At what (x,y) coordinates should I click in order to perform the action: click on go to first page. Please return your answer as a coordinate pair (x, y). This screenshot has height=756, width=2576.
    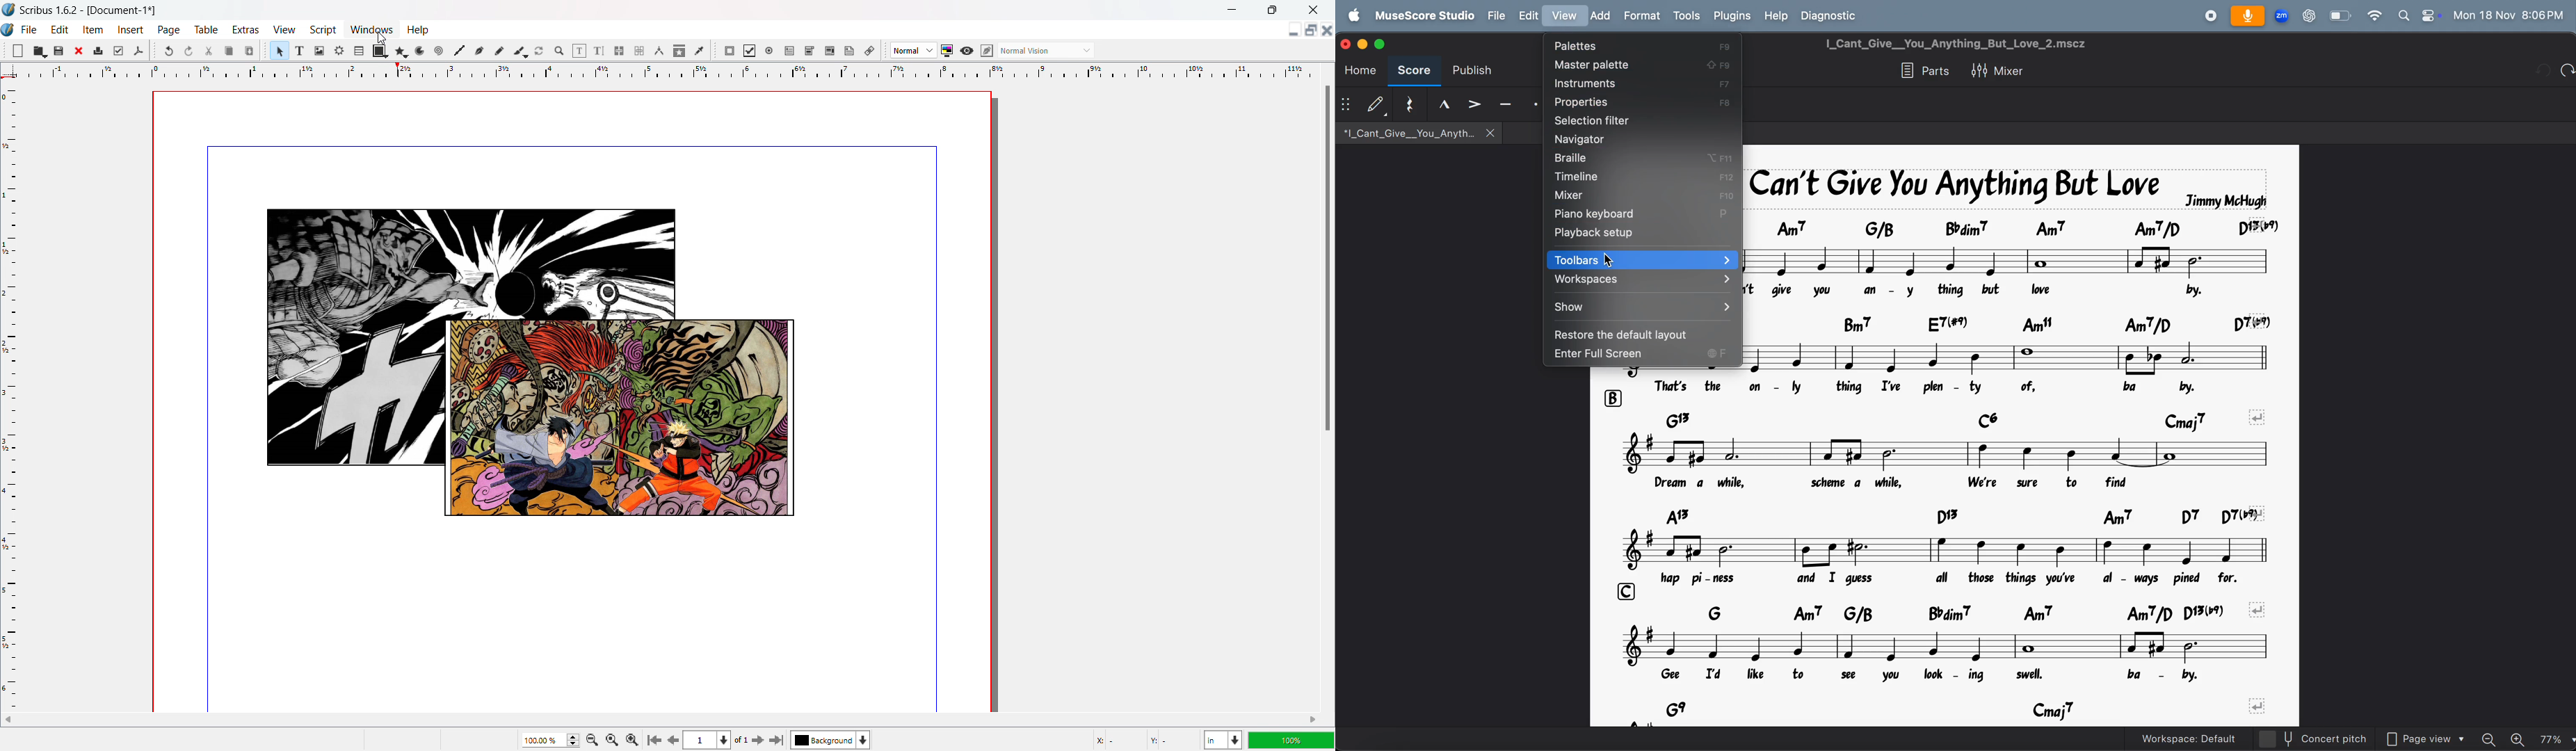
    Looking at the image, I should click on (653, 738).